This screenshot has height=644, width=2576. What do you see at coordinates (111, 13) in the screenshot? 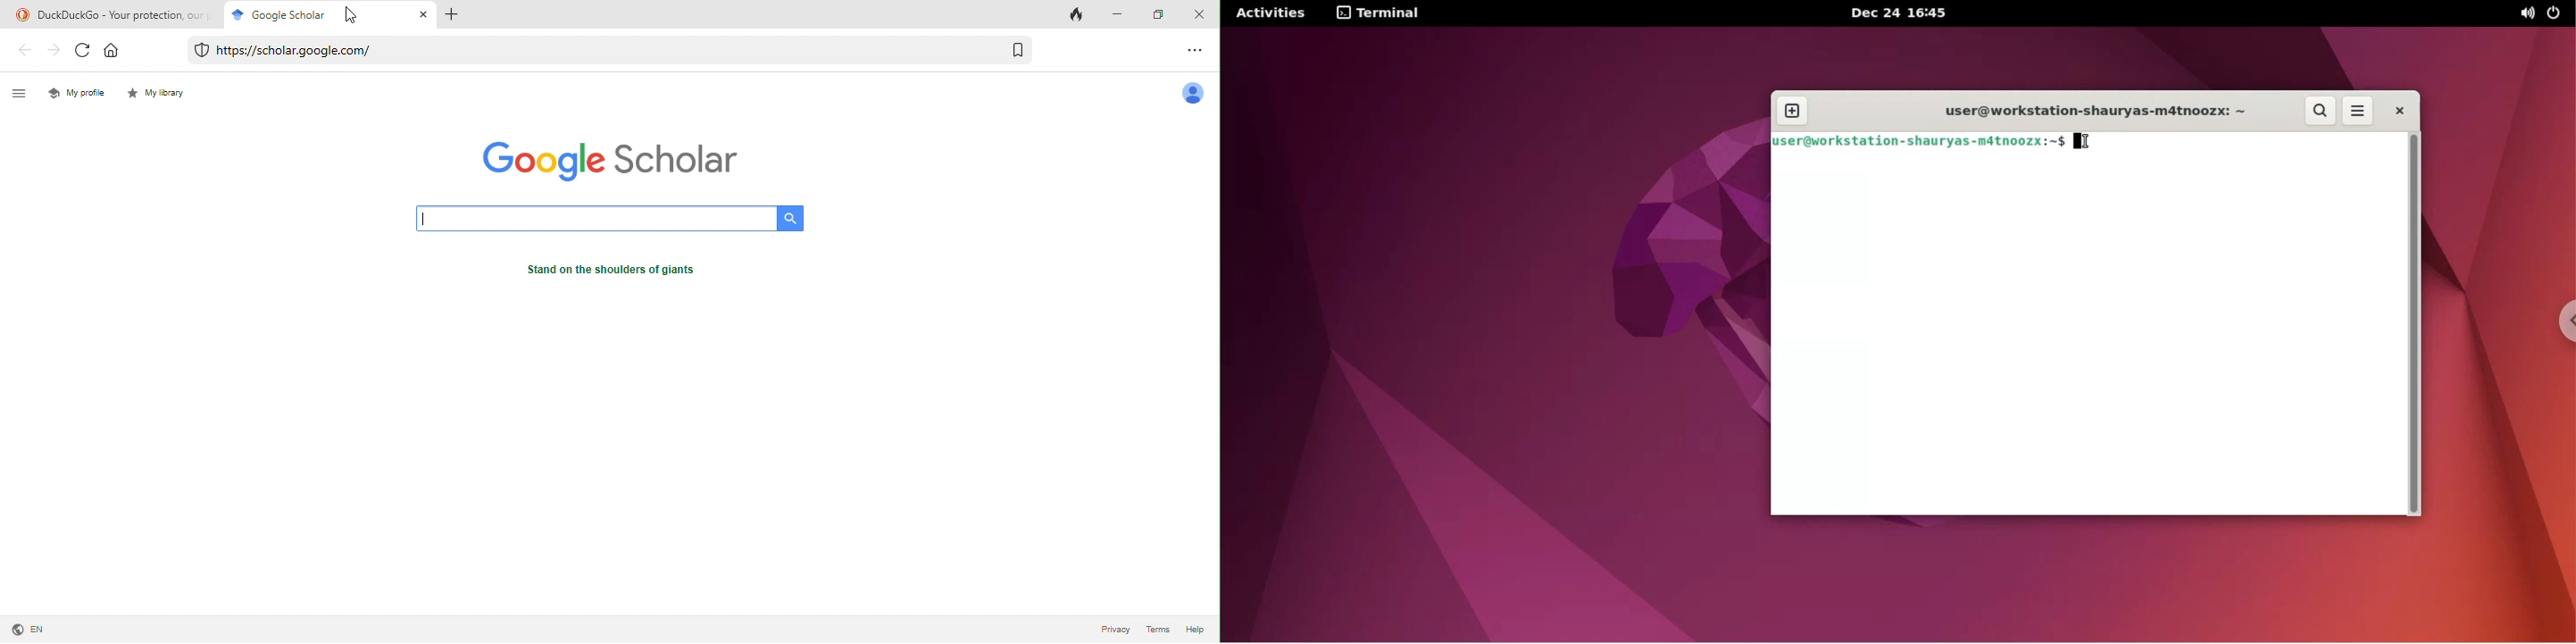
I see `title` at bounding box center [111, 13].